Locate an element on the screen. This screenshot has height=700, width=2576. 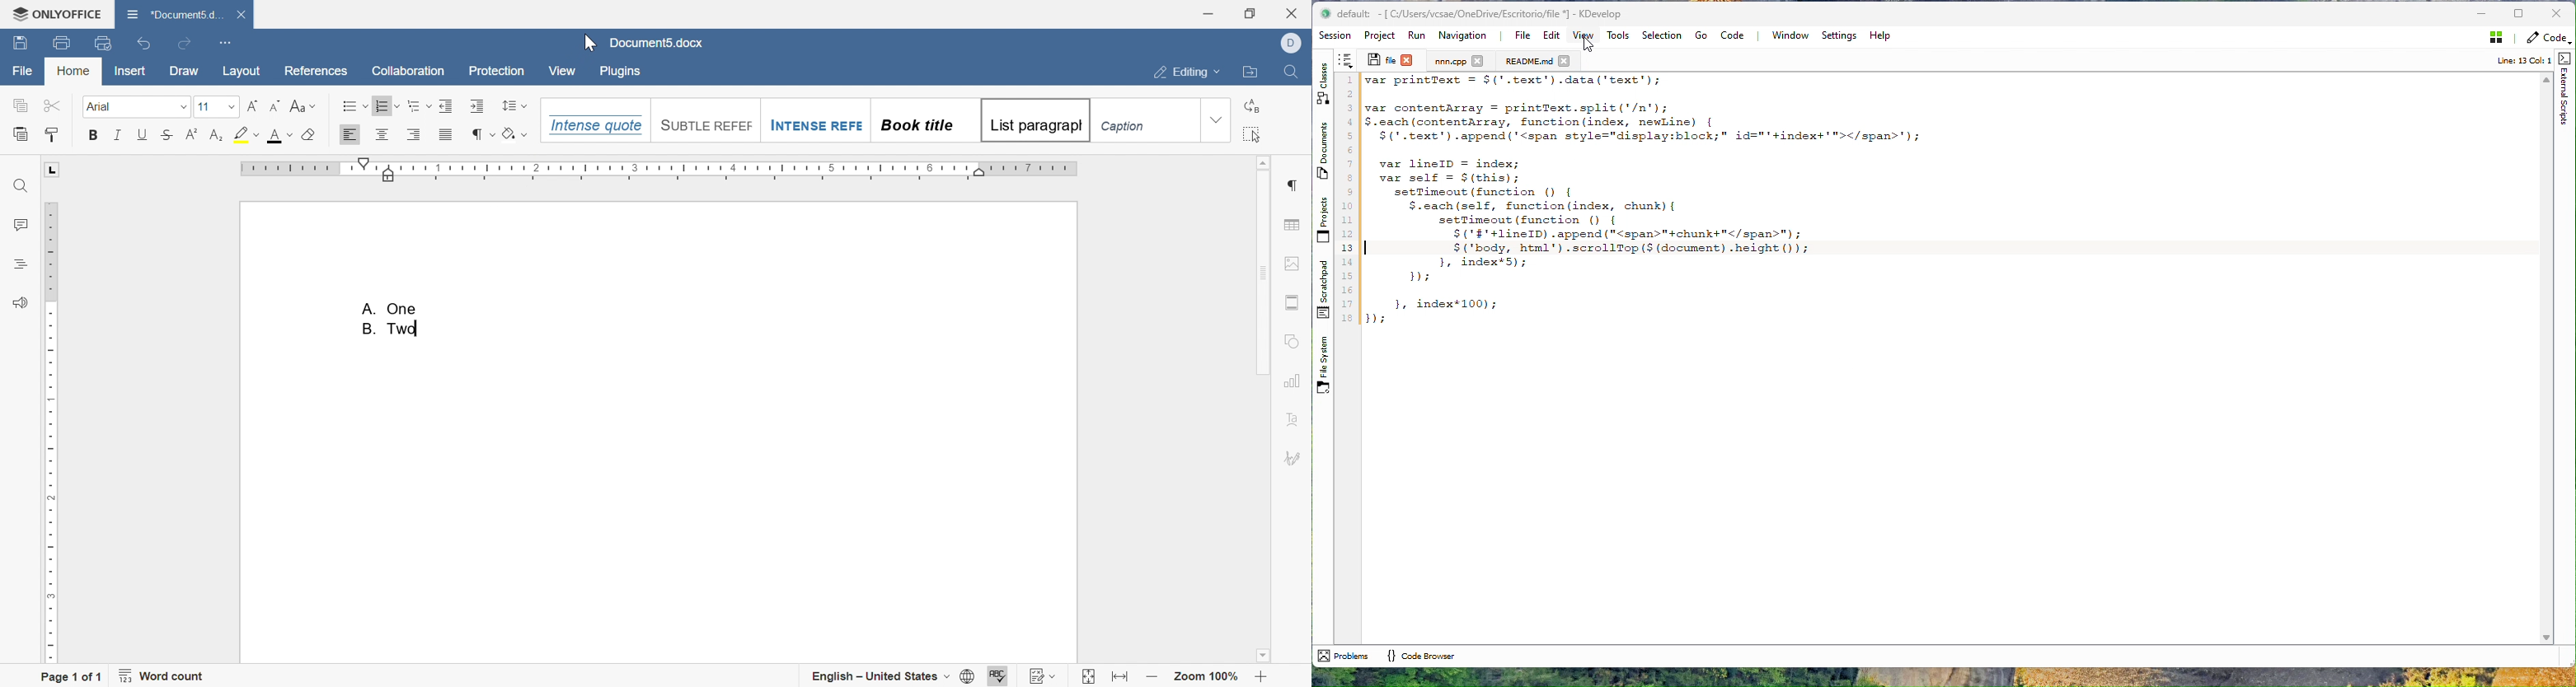
text art is located at coordinates (1294, 419).